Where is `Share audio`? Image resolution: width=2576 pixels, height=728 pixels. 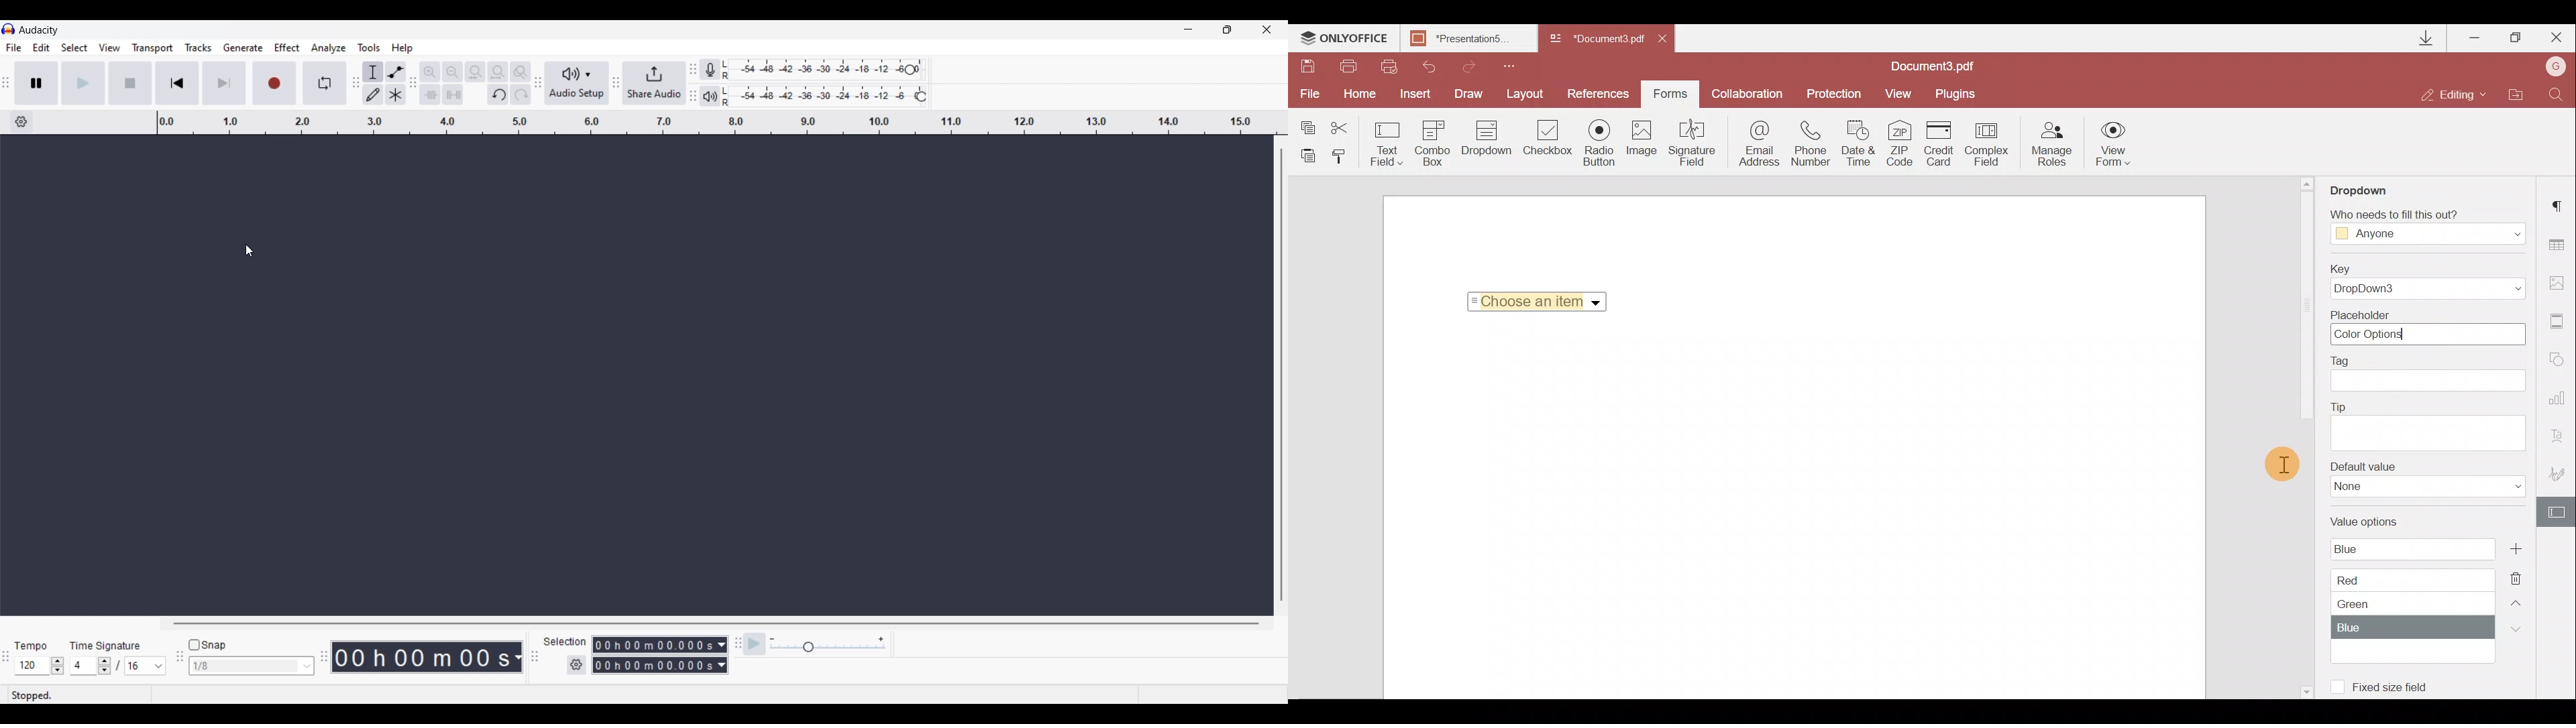
Share audio is located at coordinates (654, 83).